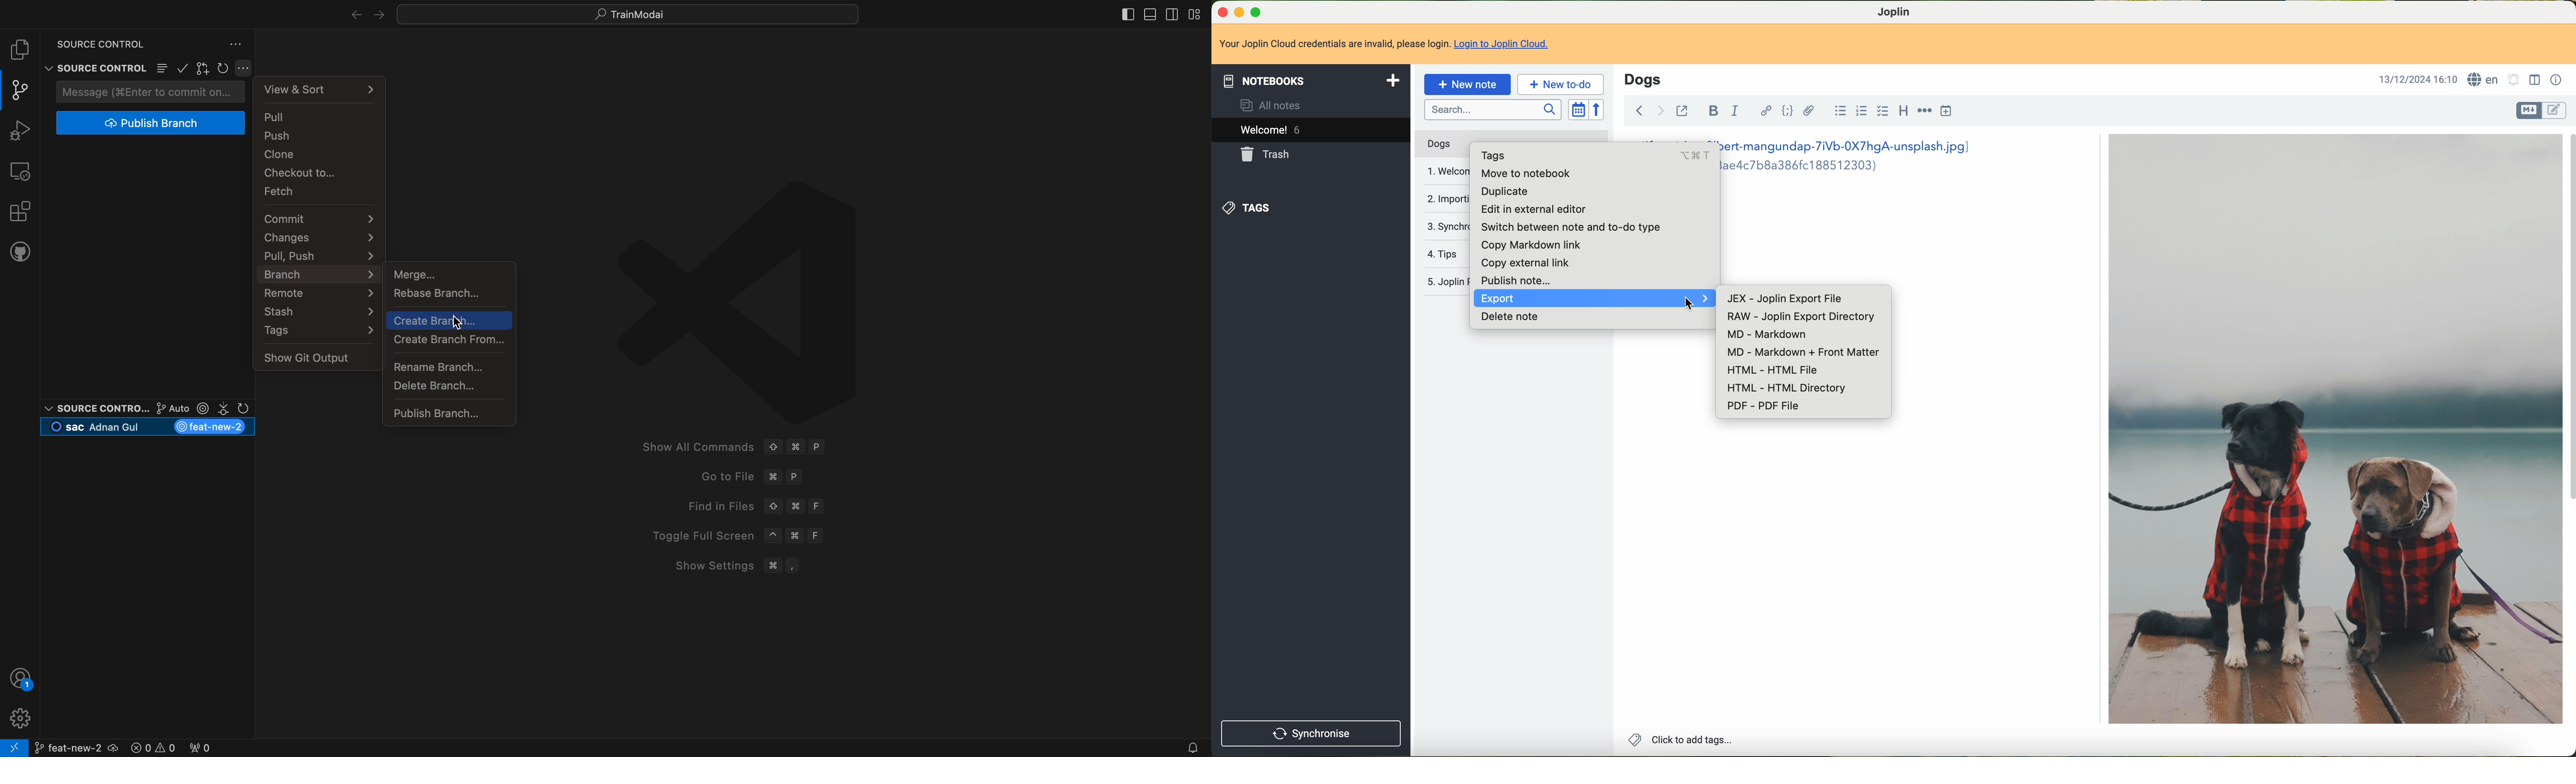 The height and width of the screenshot is (784, 2576). I want to click on importing and exporting notes, so click(1445, 199).